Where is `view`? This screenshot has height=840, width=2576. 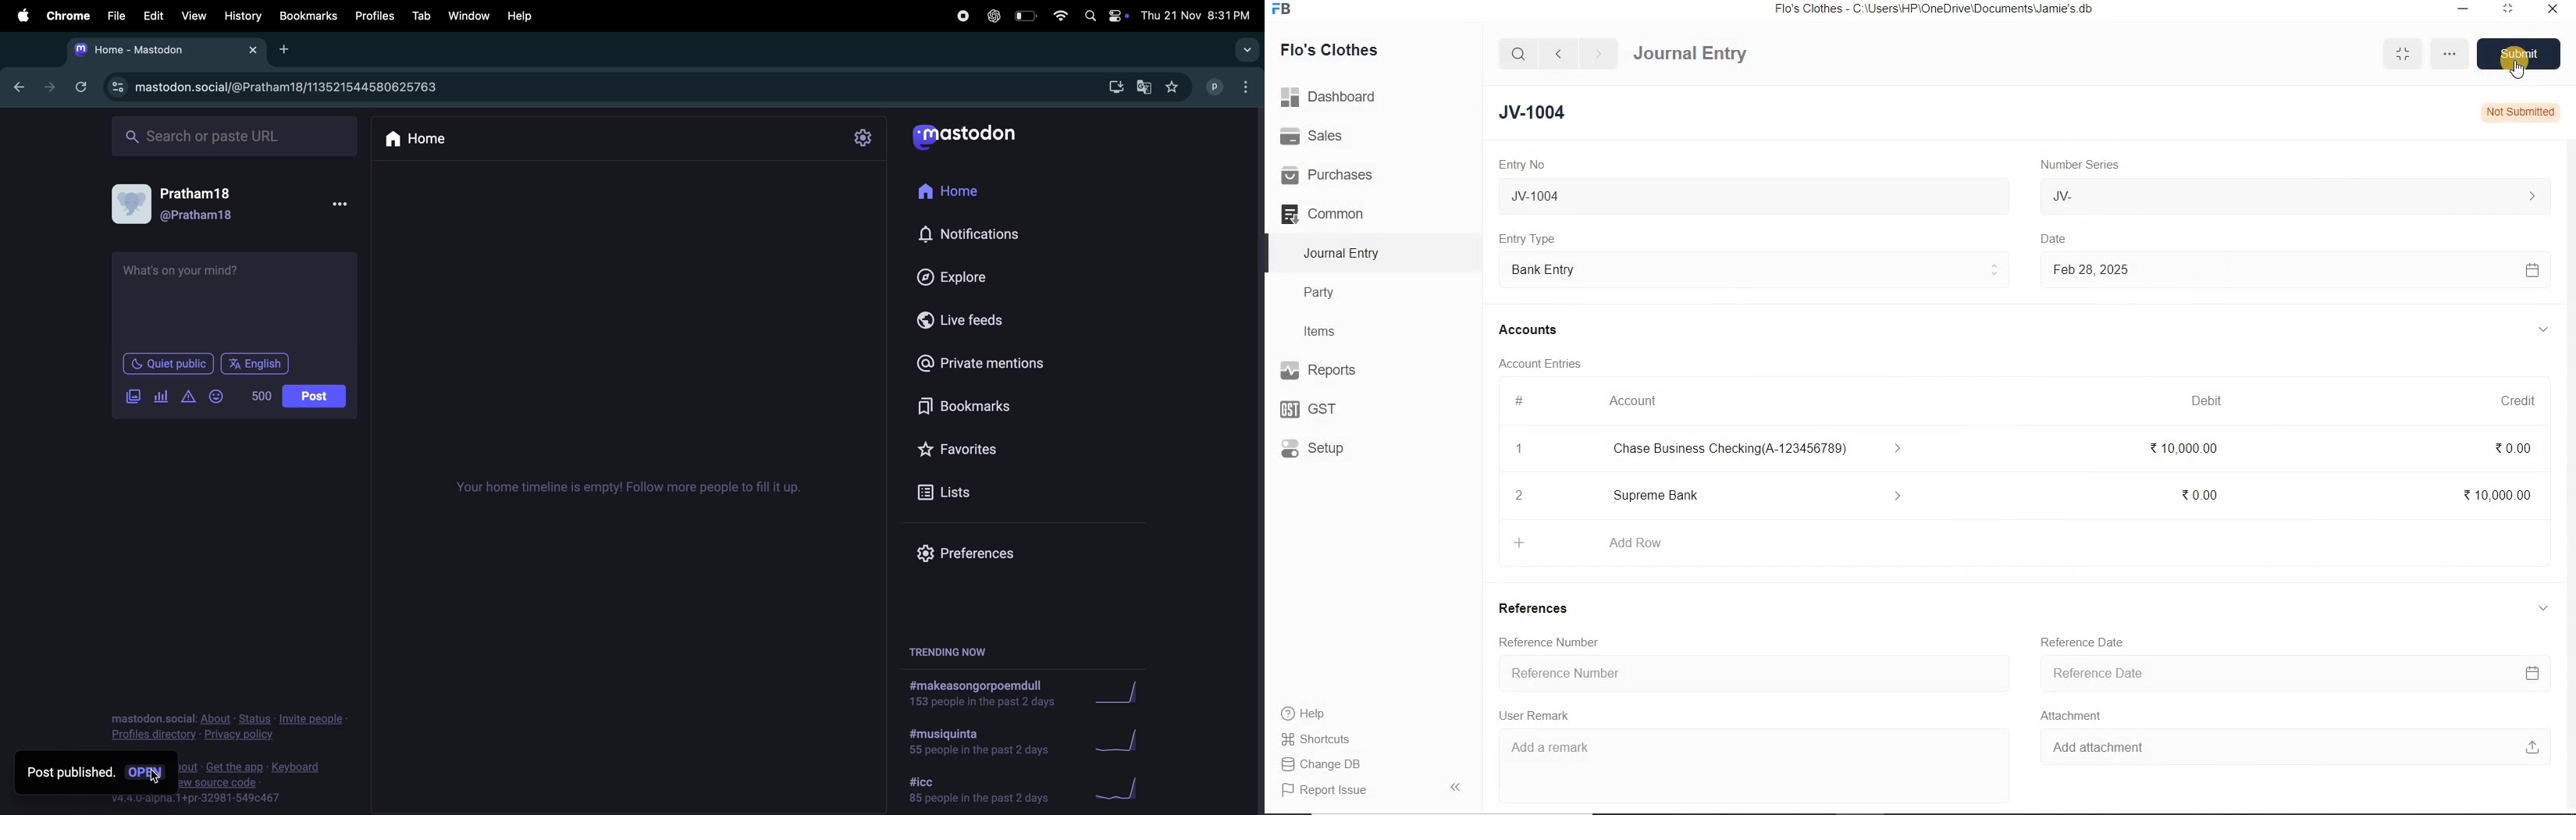
view is located at coordinates (193, 15).